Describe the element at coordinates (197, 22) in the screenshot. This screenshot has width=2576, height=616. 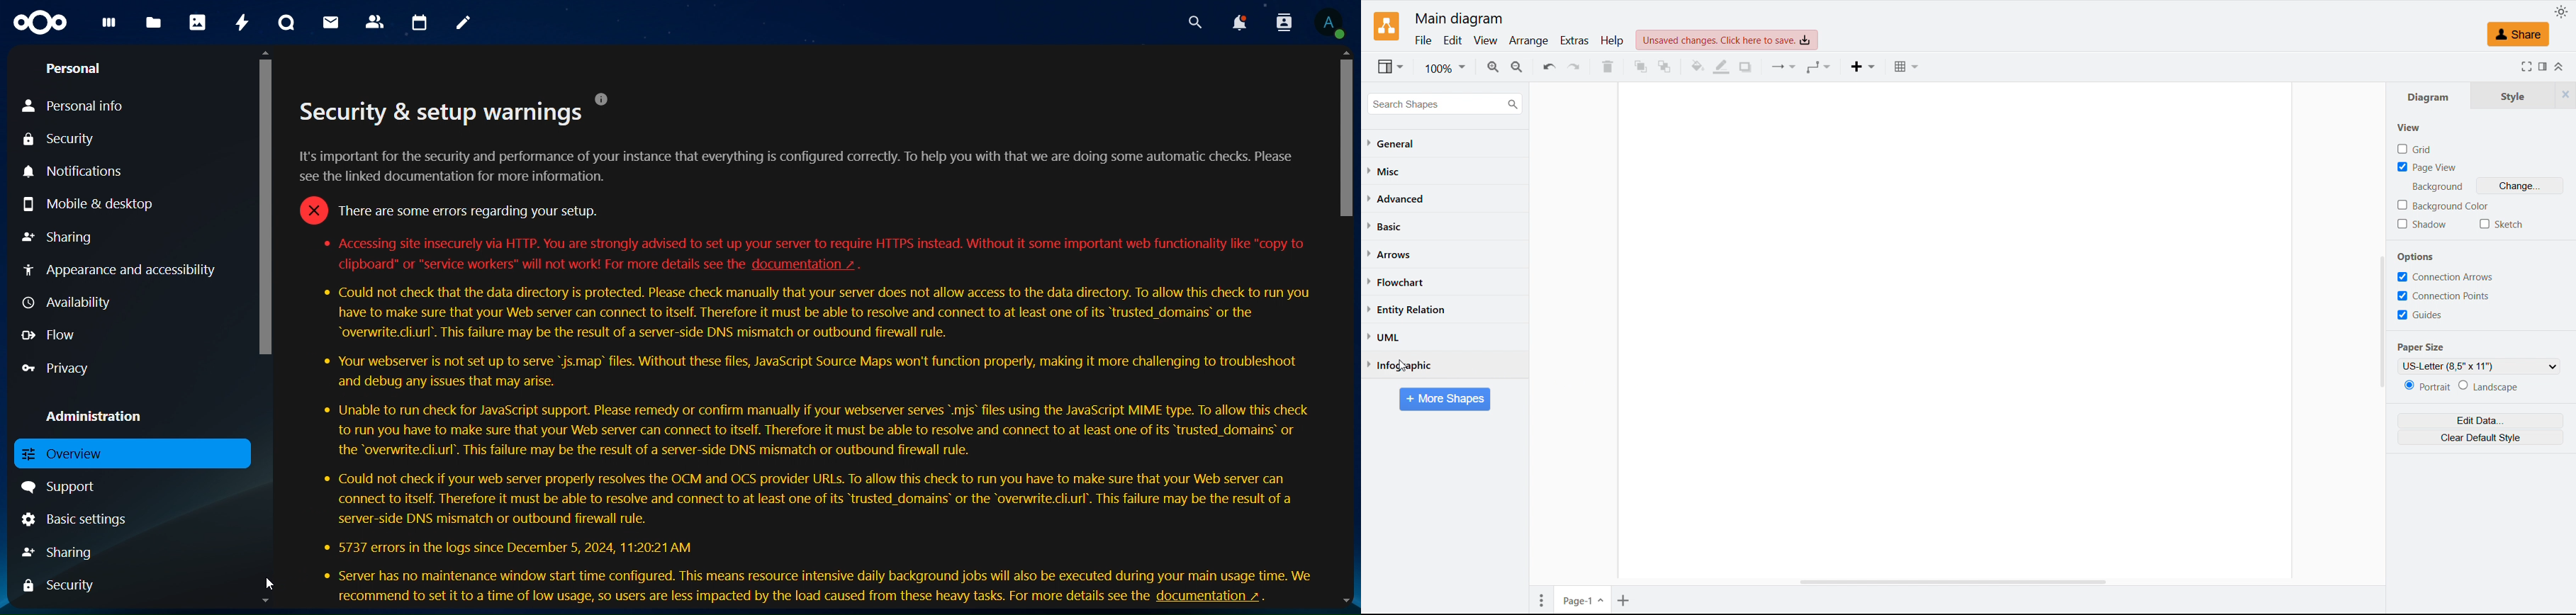
I see `photos` at that location.